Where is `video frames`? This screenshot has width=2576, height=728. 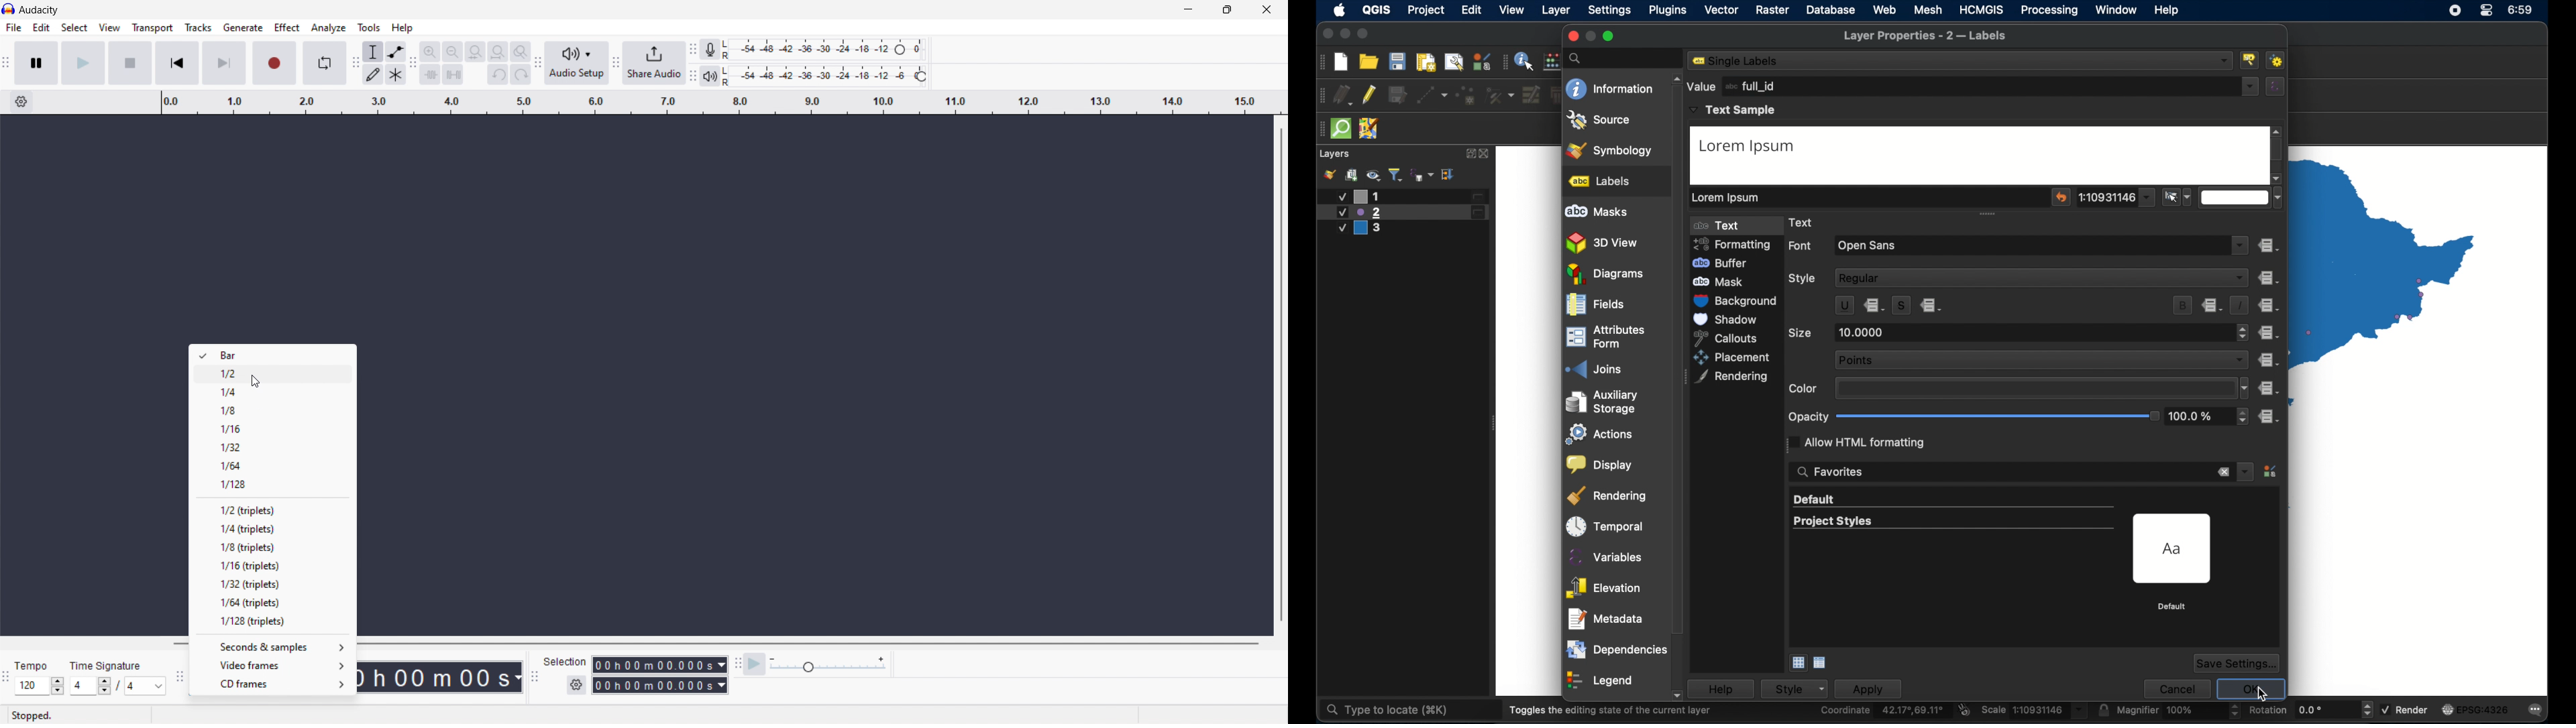 video frames is located at coordinates (270, 664).